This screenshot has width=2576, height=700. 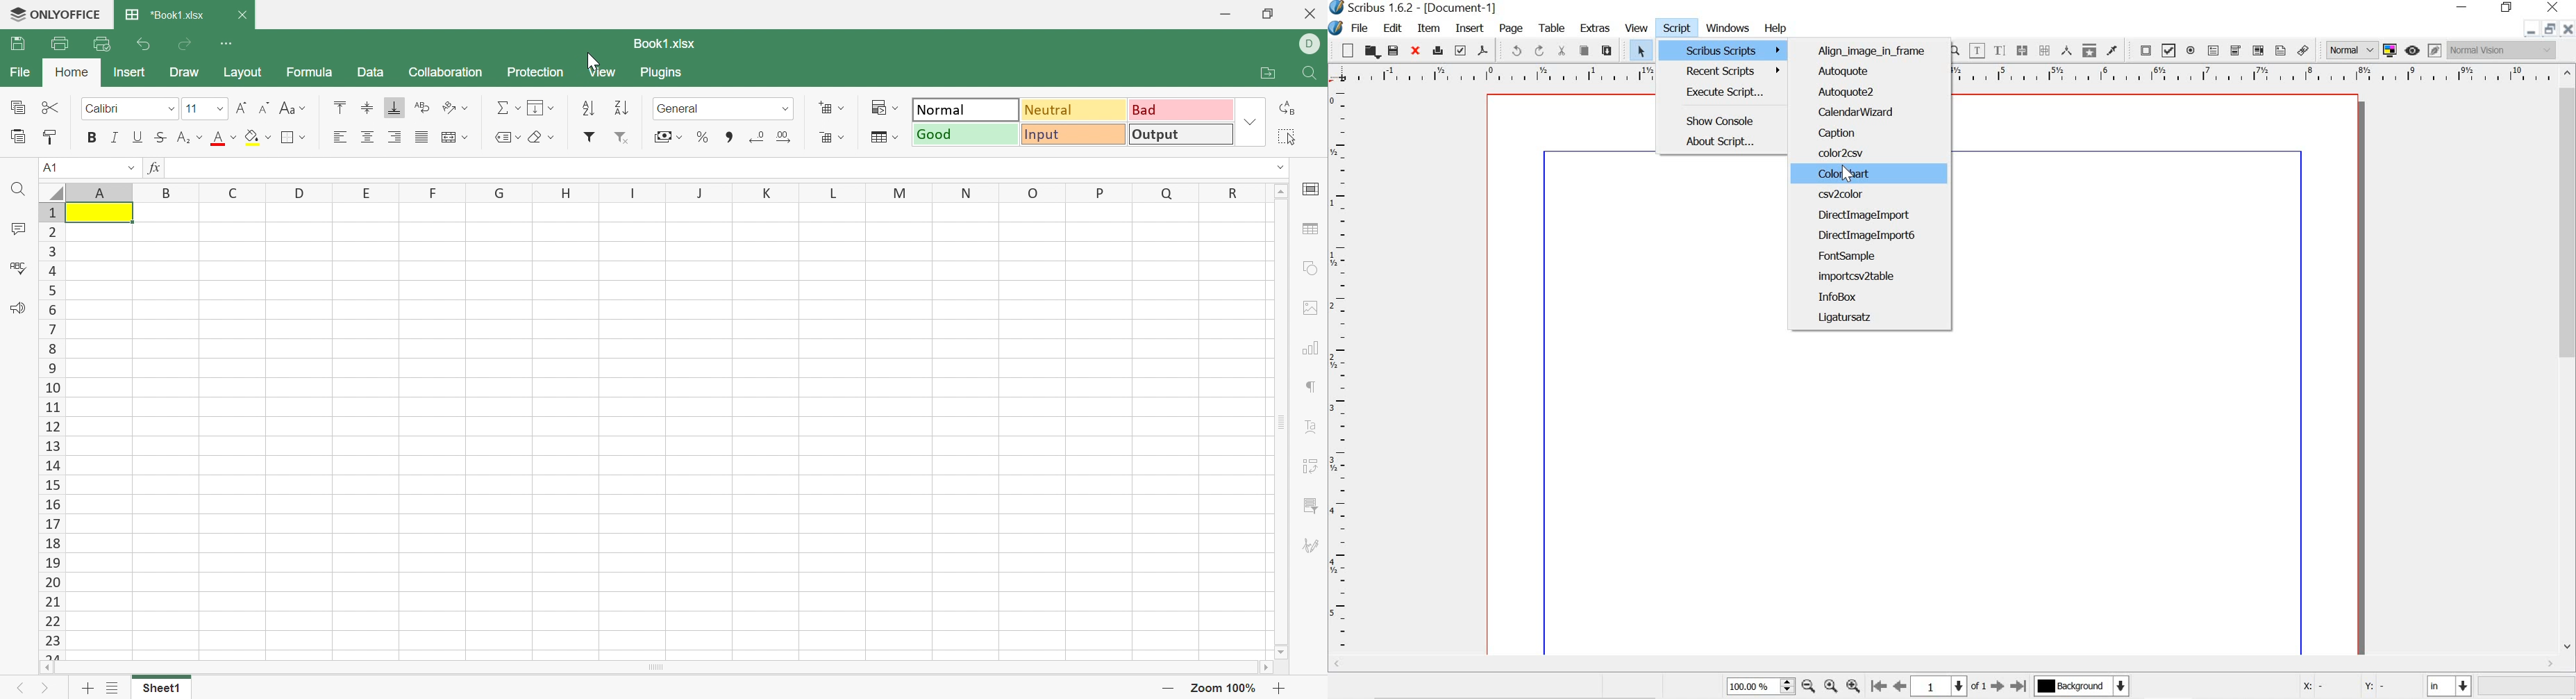 I want to click on current unit, so click(x=2447, y=686).